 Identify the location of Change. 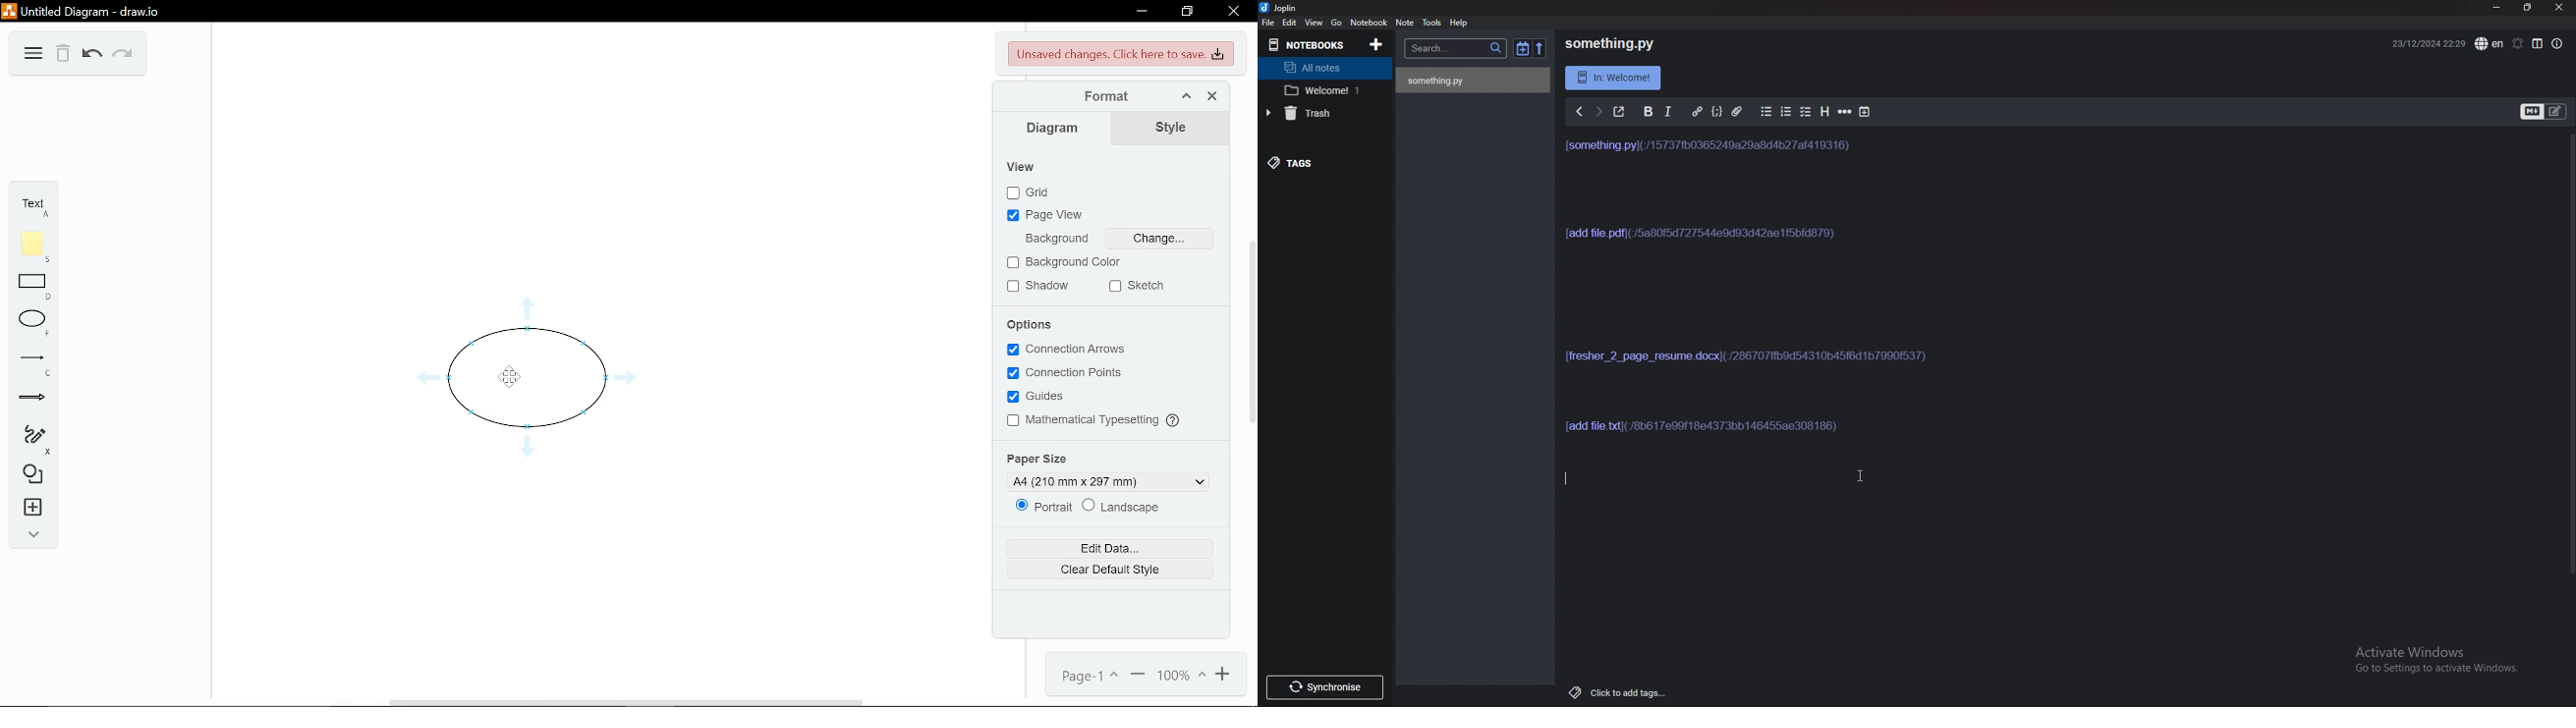
(1158, 239).